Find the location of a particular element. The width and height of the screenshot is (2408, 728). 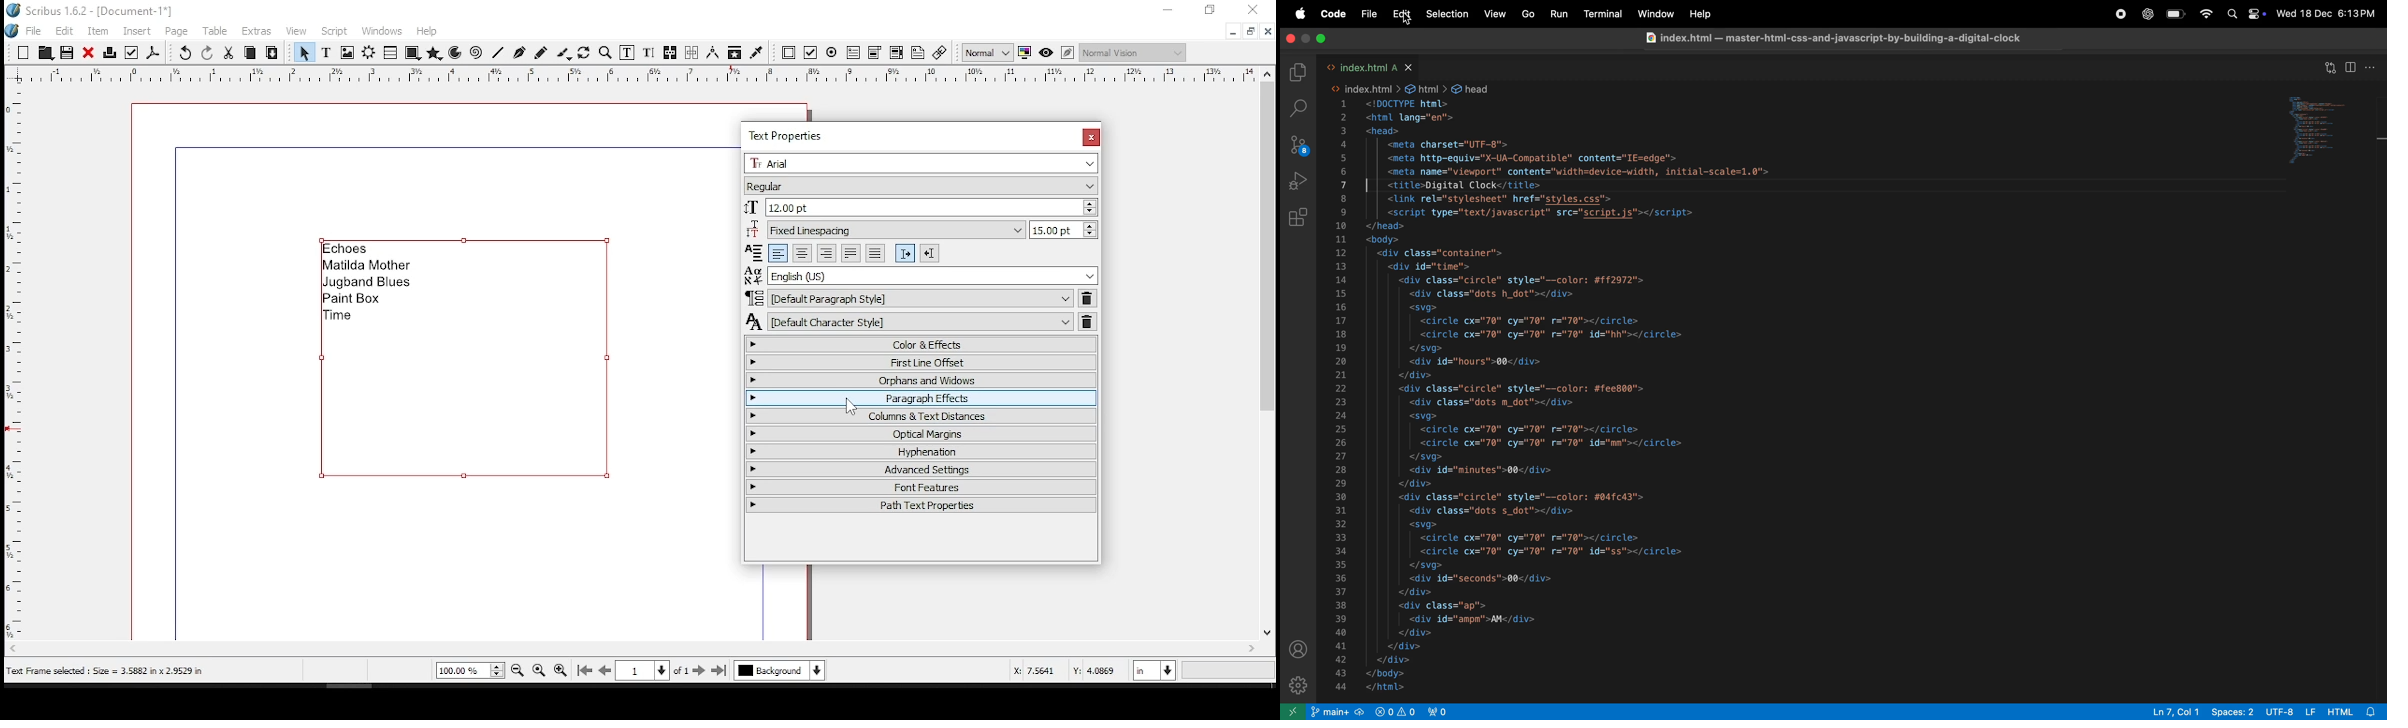

spiral is located at coordinates (475, 54).